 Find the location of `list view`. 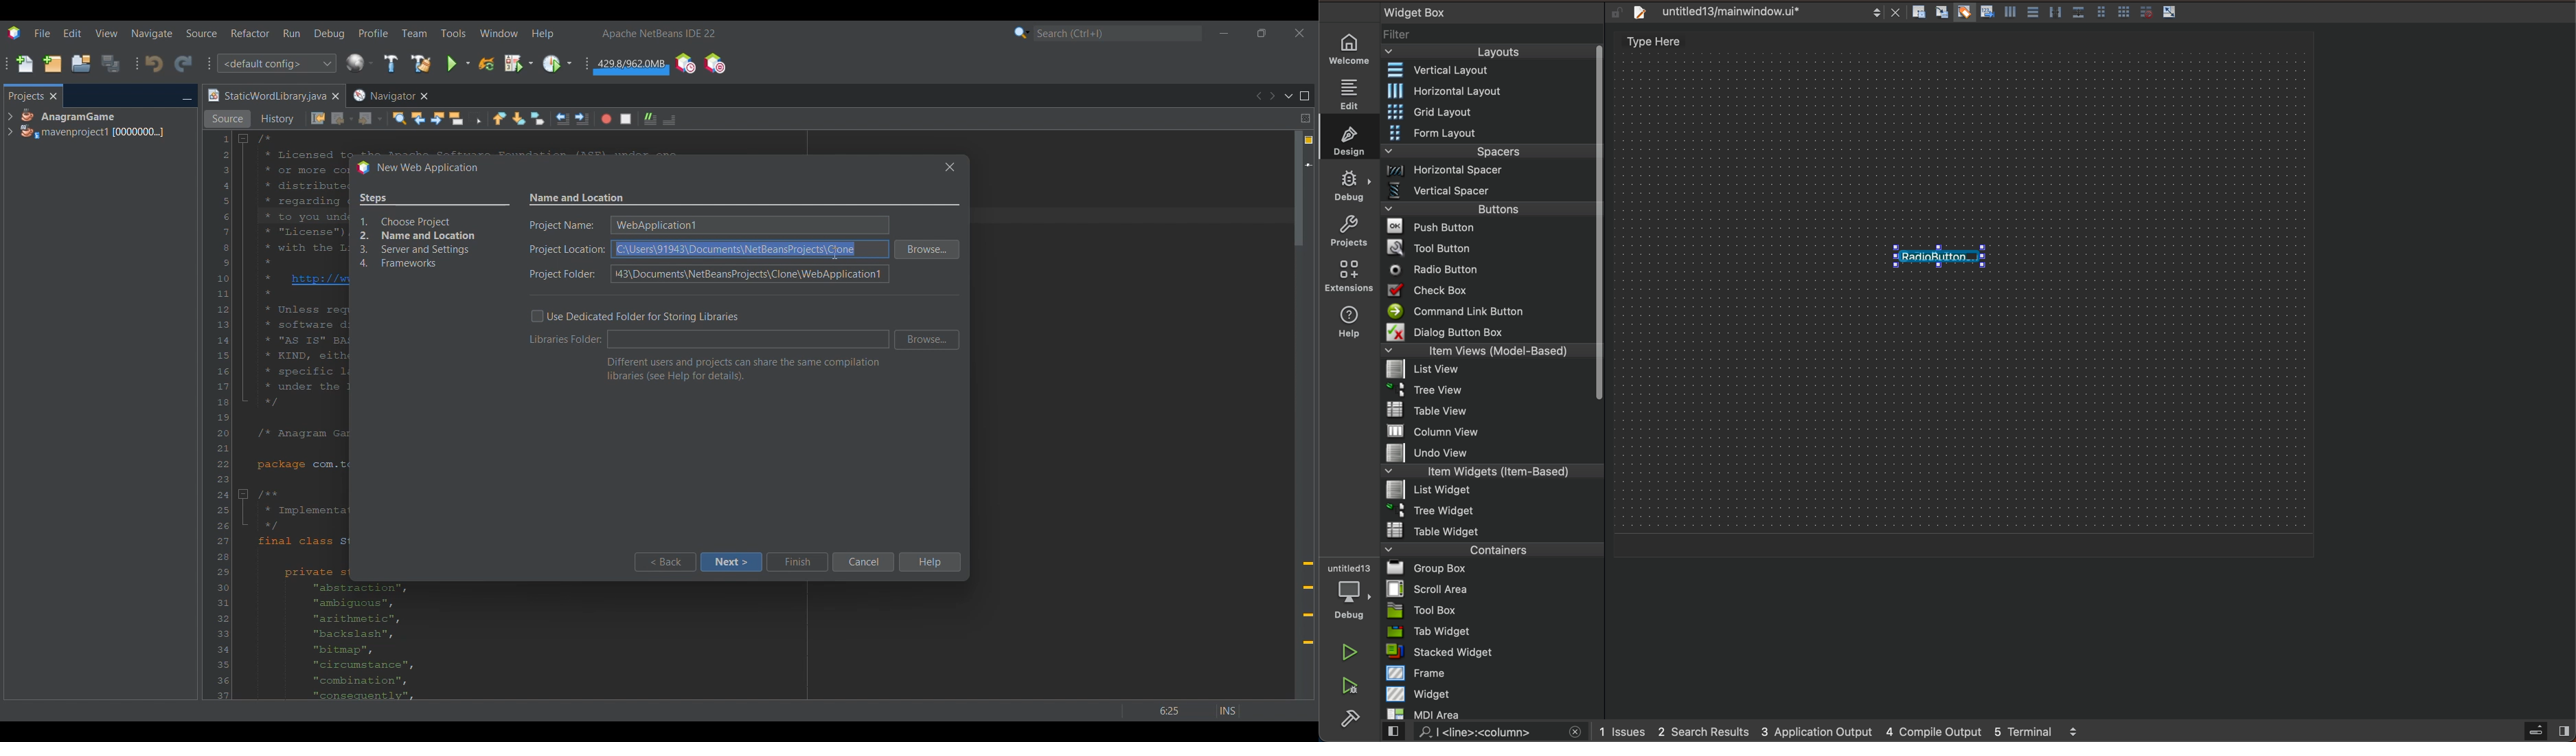

list view is located at coordinates (1486, 373).